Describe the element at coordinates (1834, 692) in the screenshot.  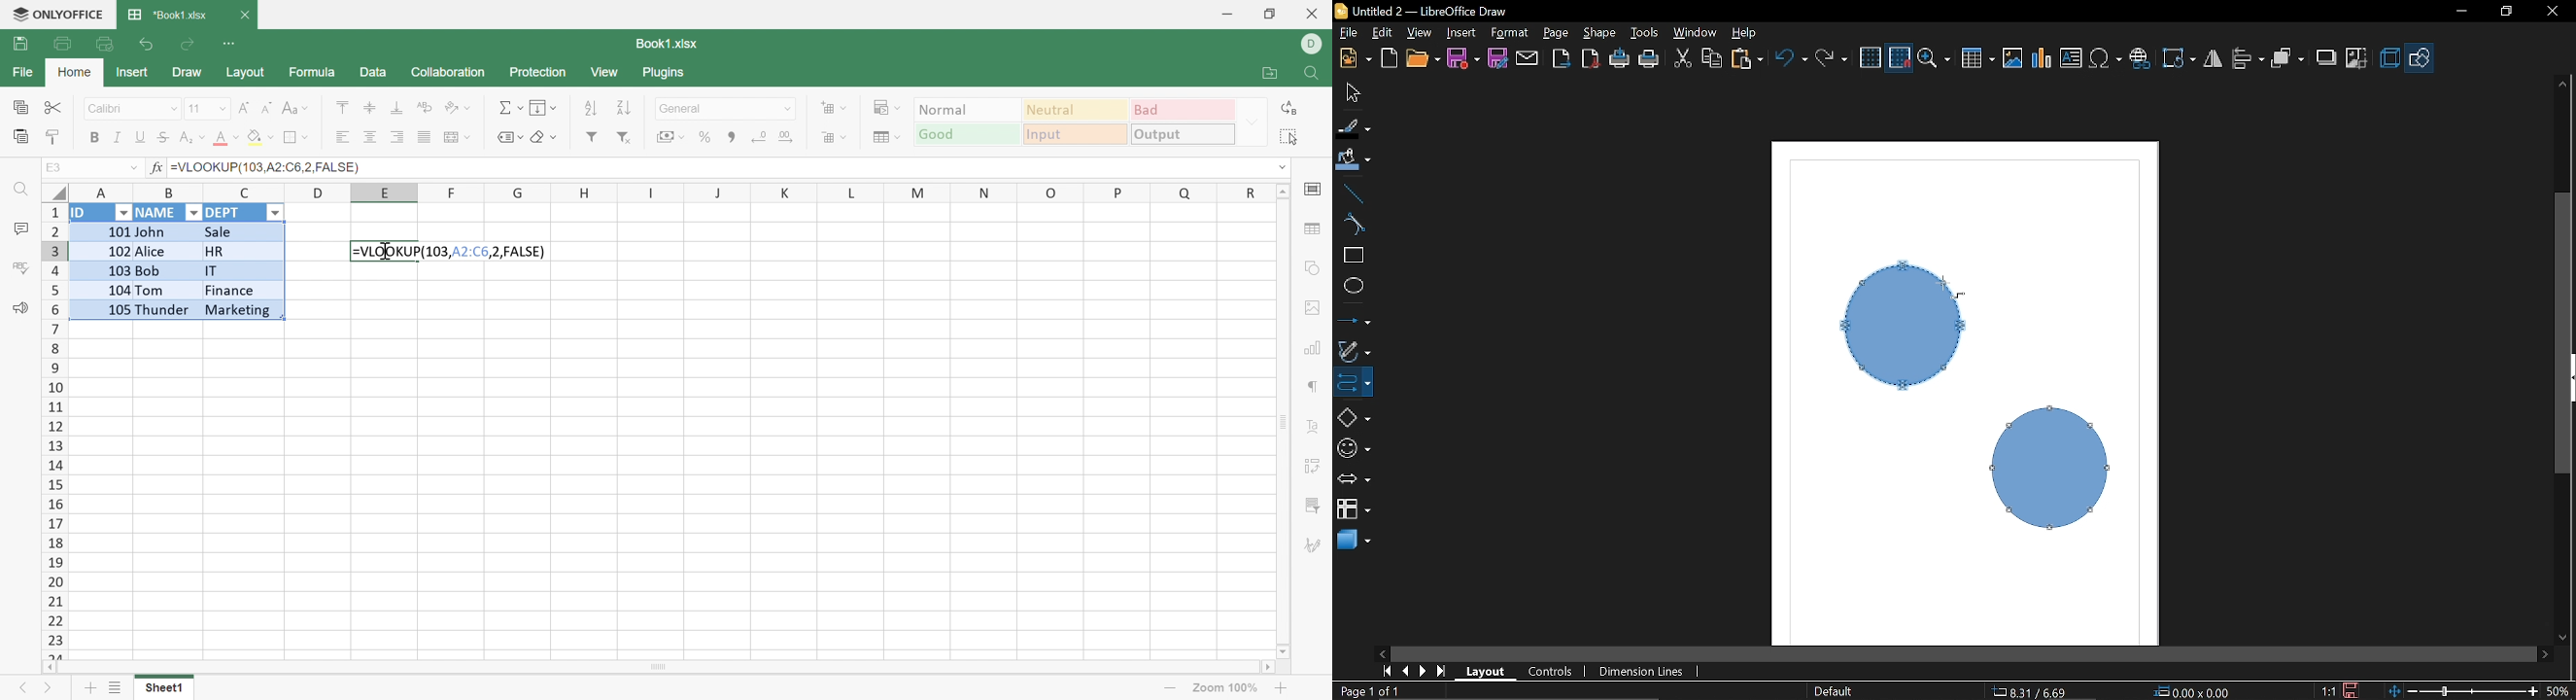
I see `Page style` at that location.